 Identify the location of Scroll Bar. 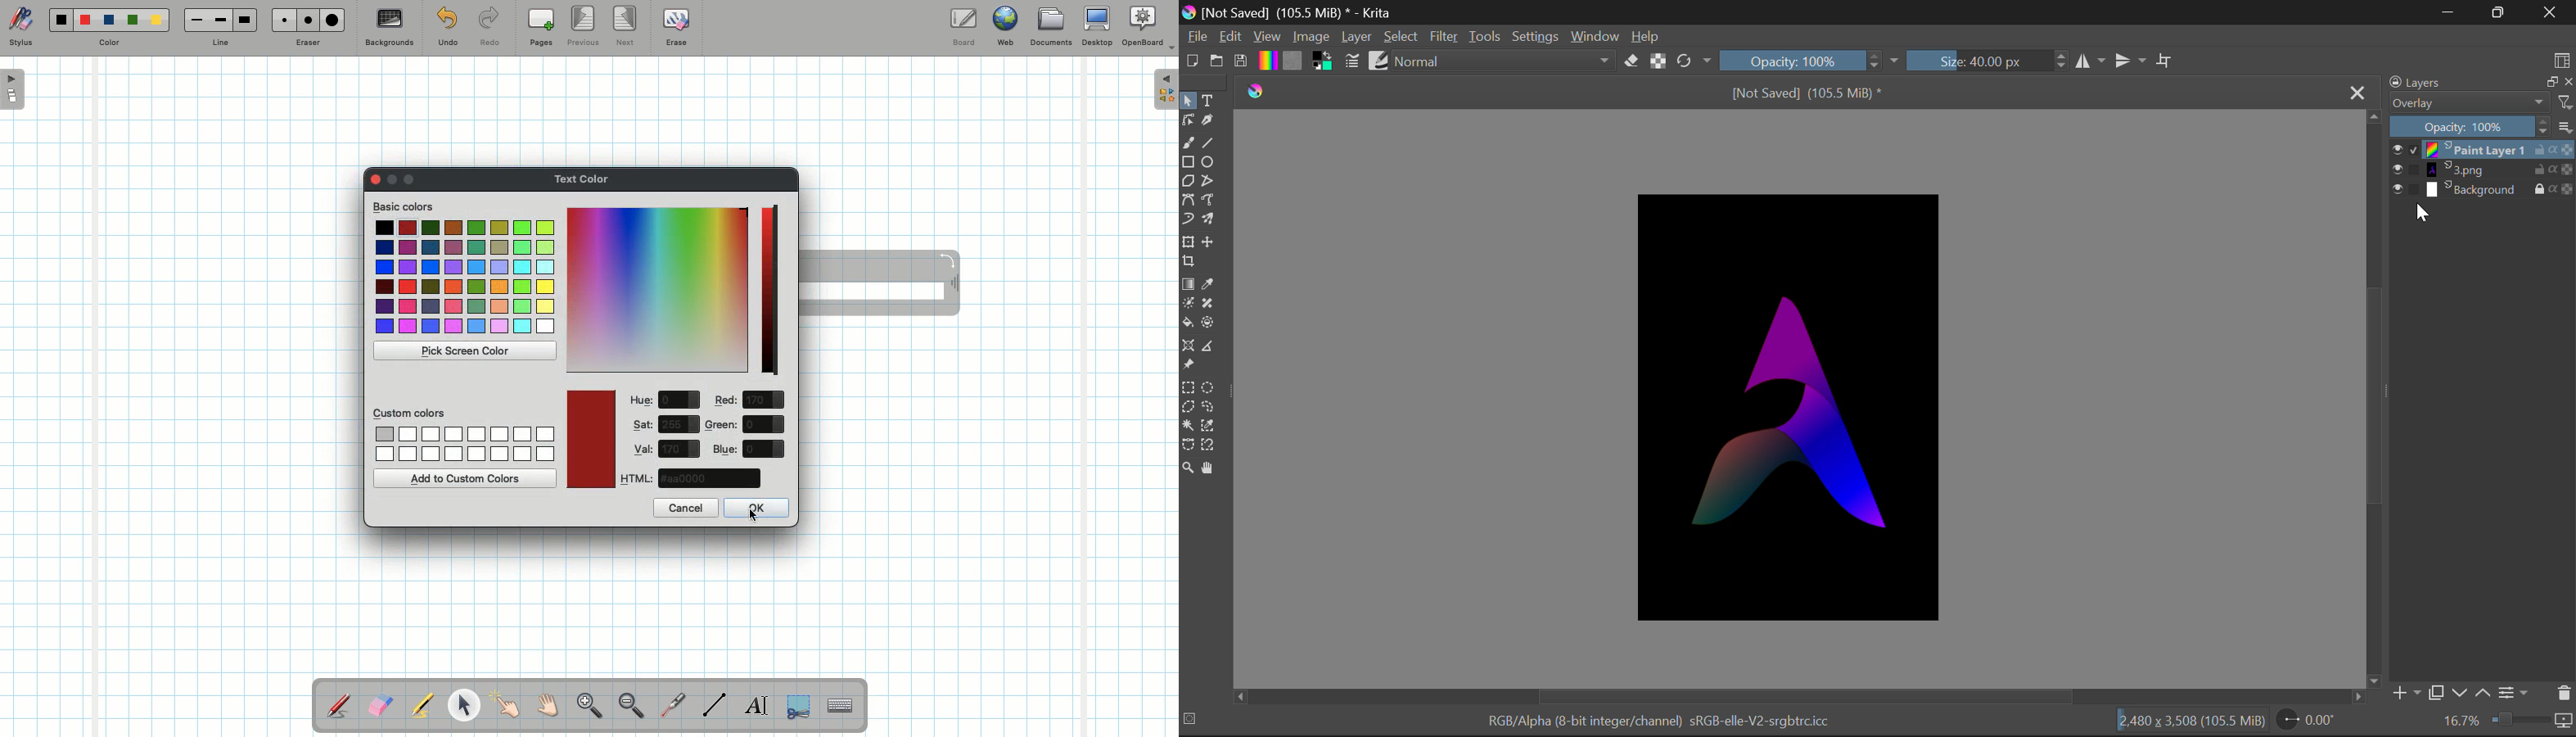
(1800, 695).